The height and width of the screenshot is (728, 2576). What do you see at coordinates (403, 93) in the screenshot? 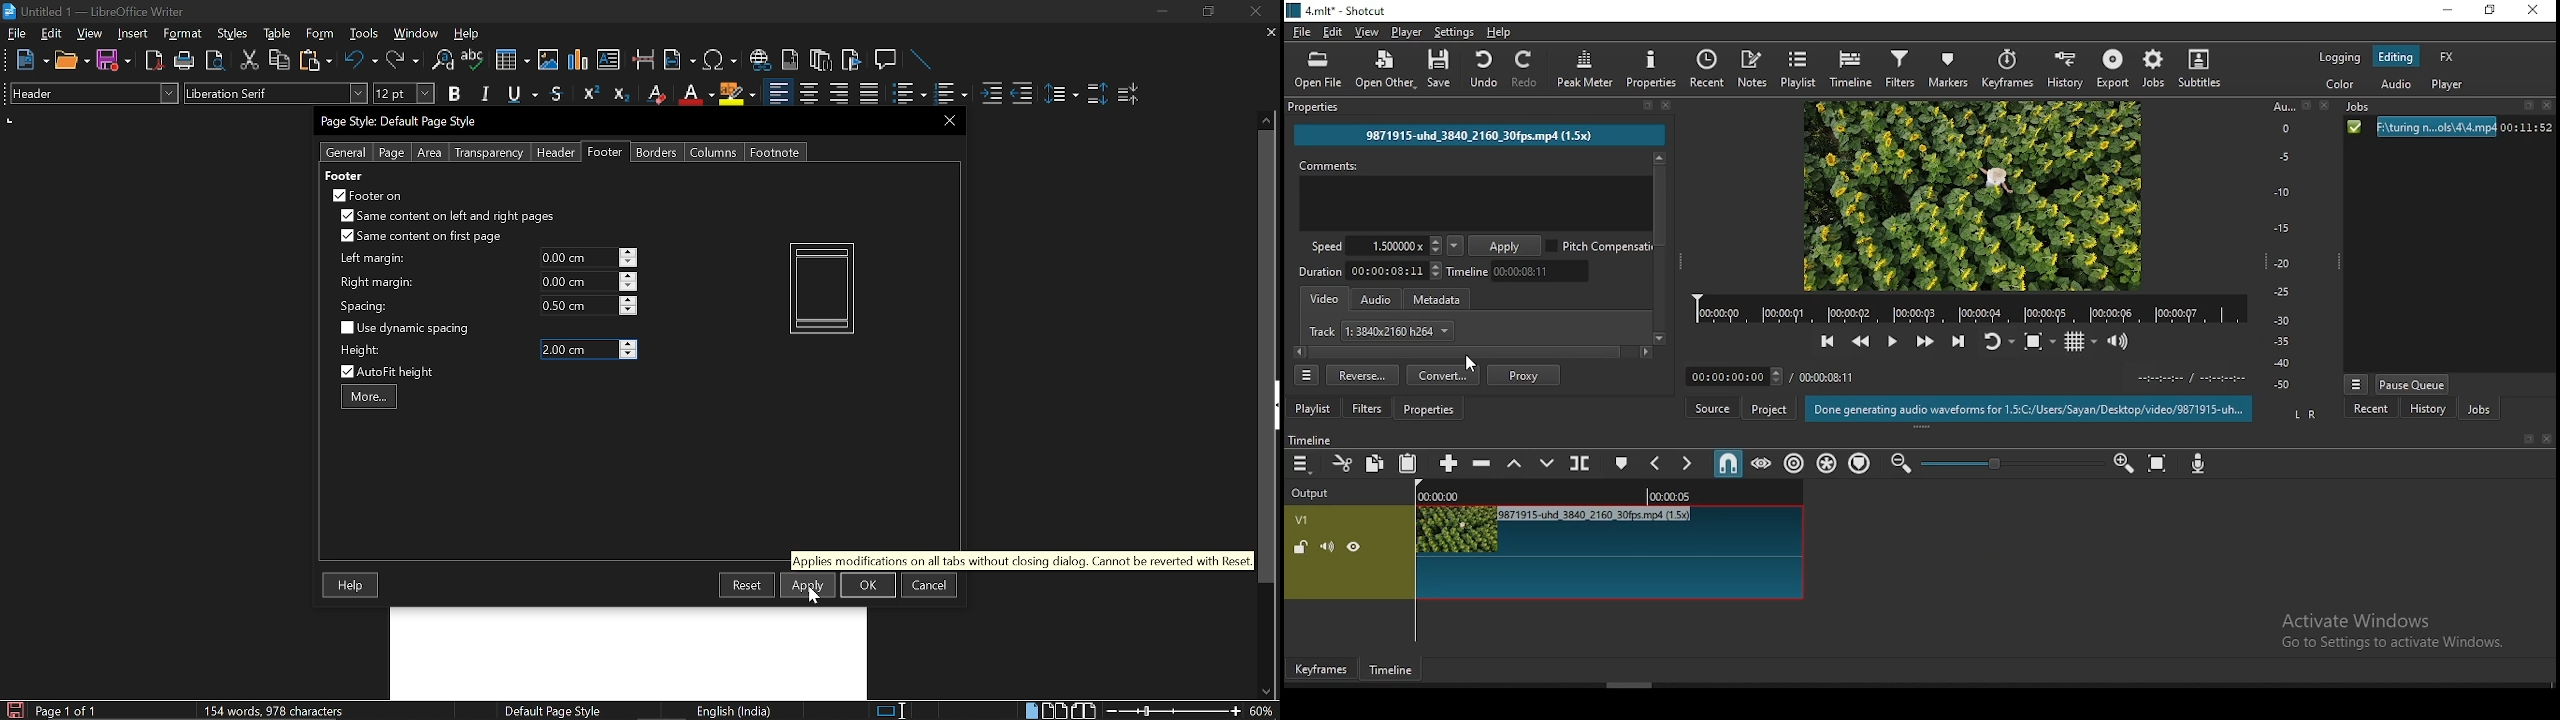
I see `Text size` at bounding box center [403, 93].